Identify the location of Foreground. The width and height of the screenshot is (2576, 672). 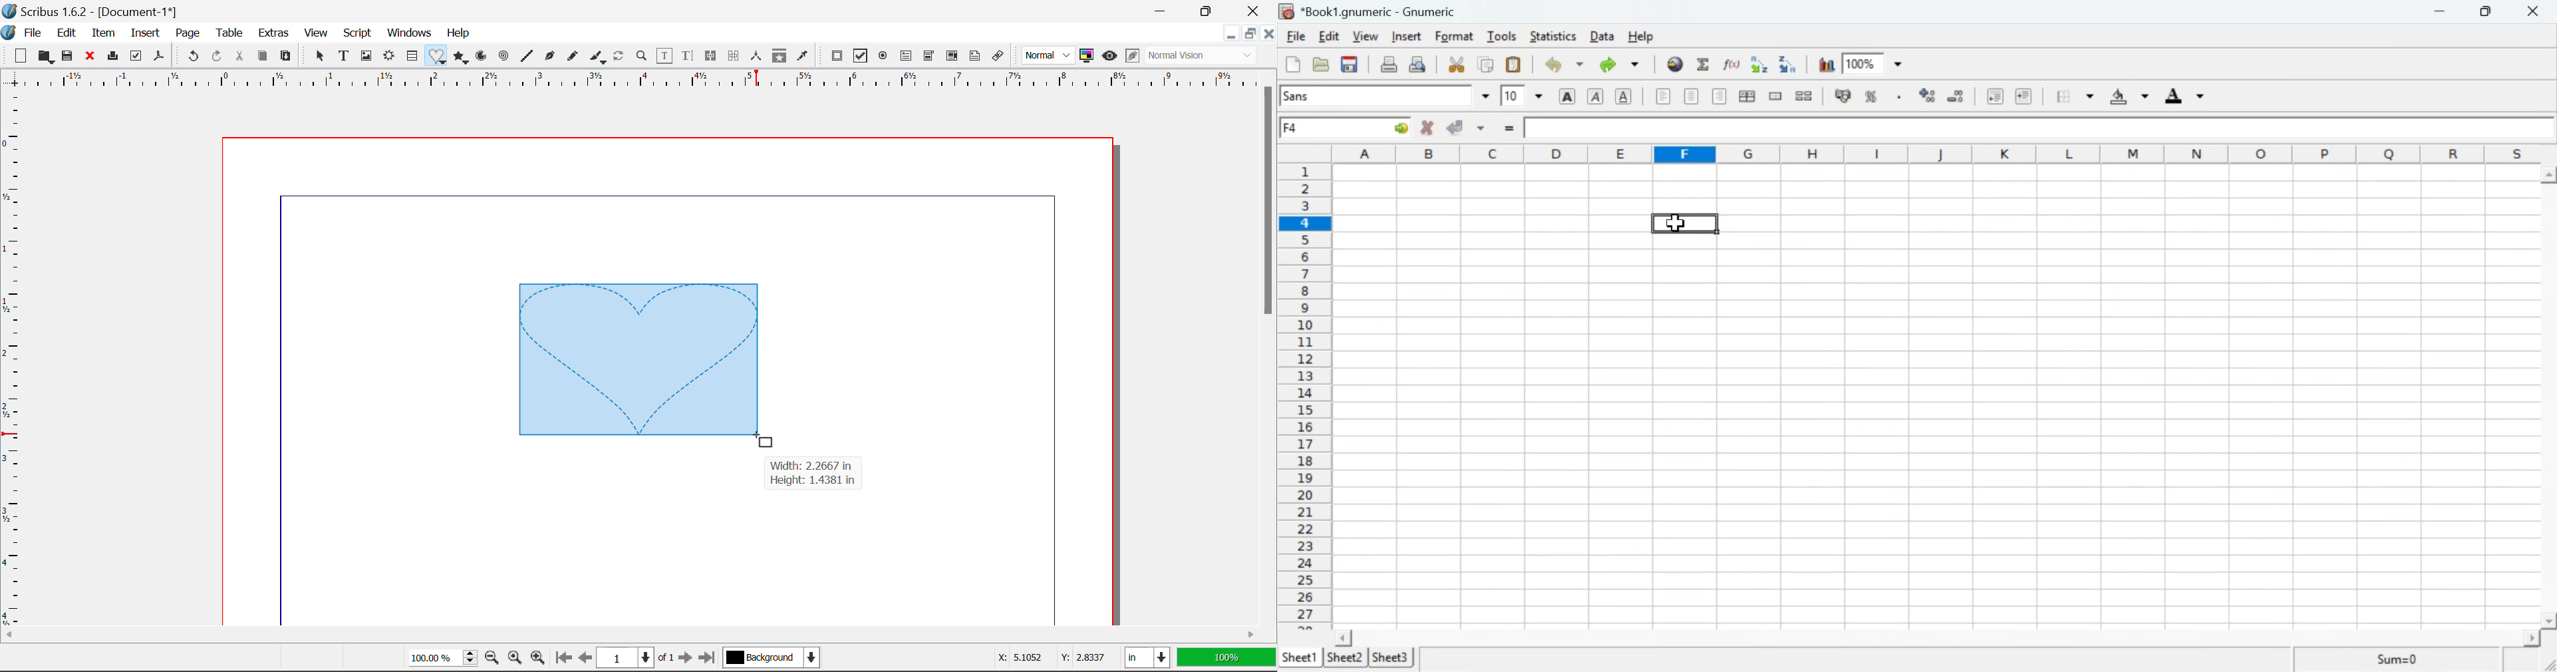
(2181, 95).